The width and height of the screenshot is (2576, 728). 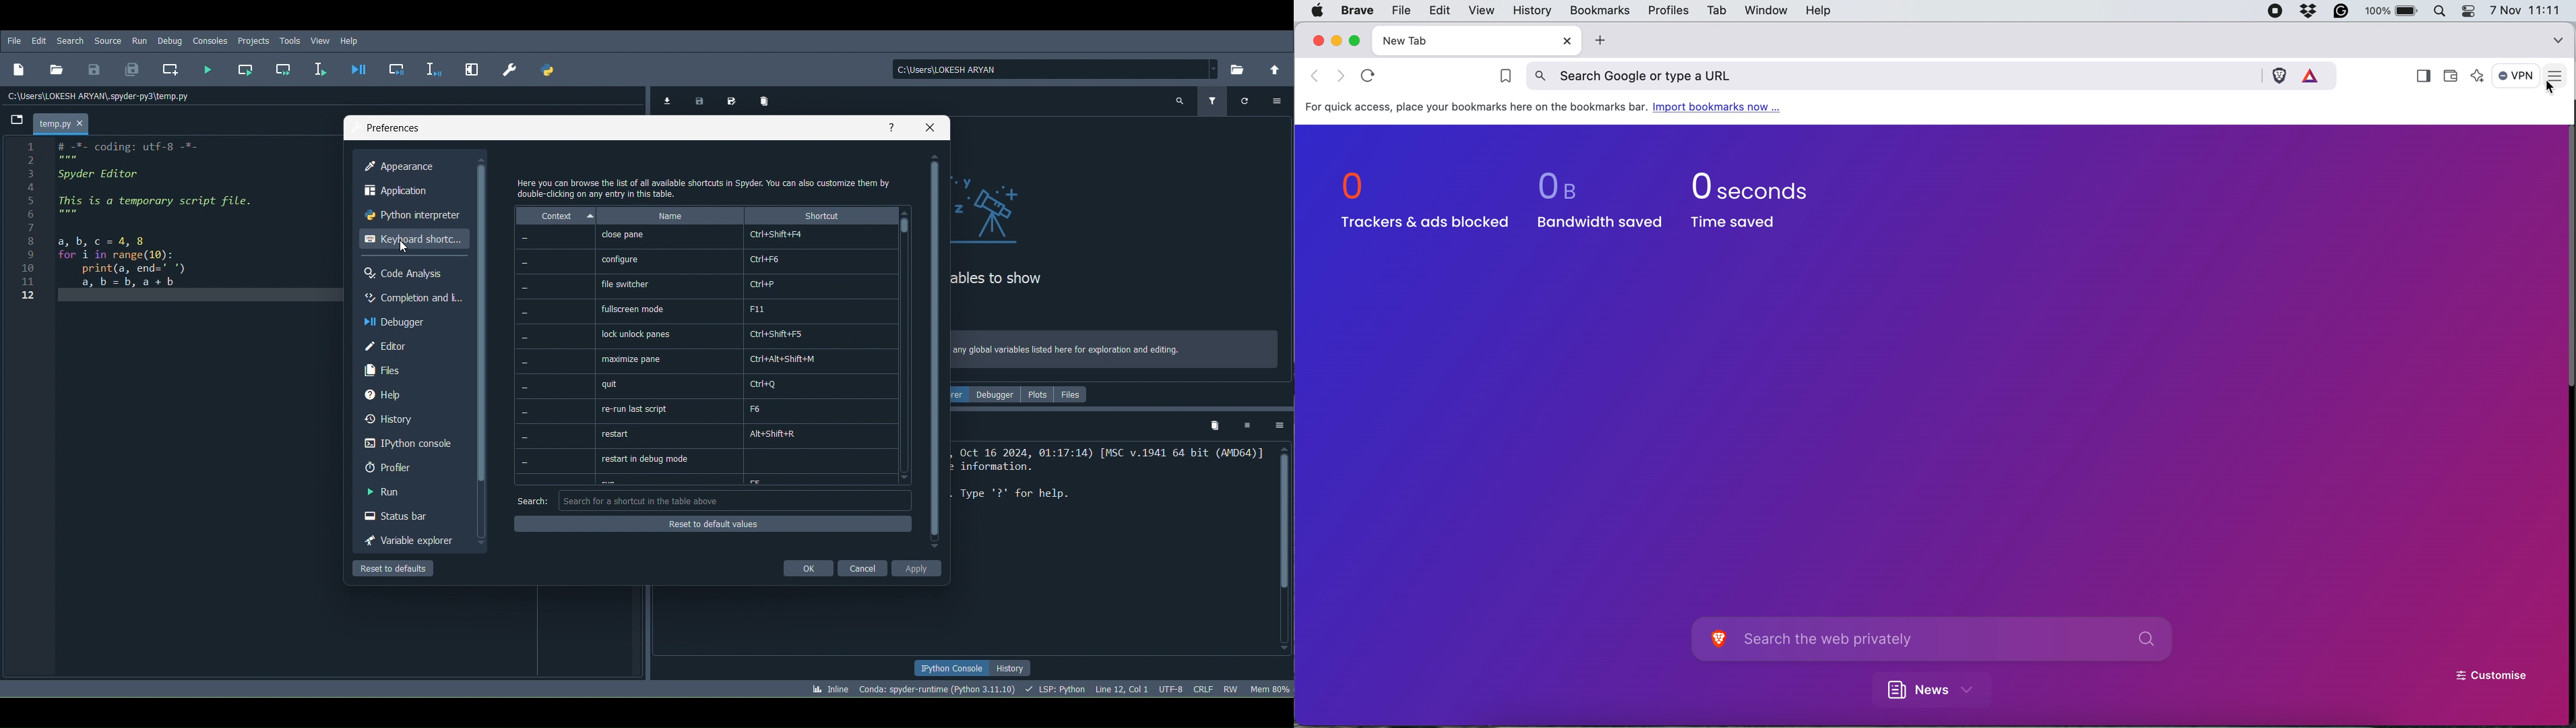 I want to click on Save all (Ctrl + Alt + S), so click(x=131, y=67).